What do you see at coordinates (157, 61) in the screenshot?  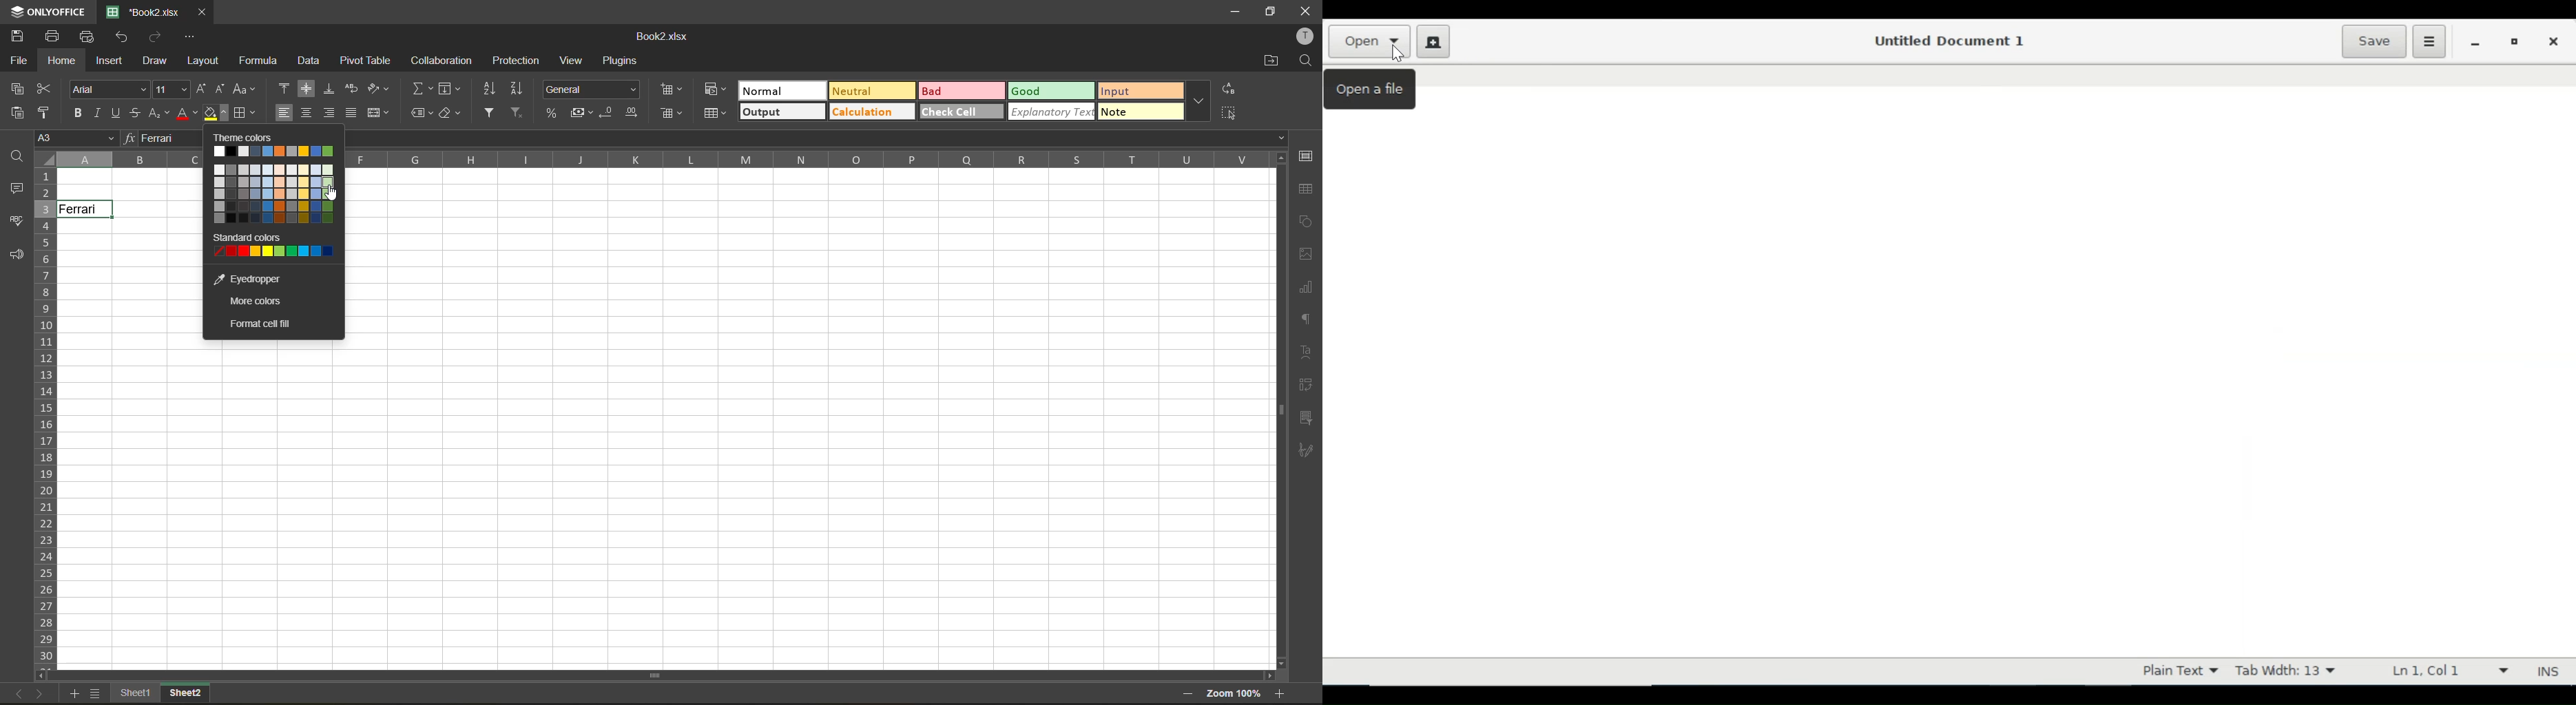 I see `draw` at bounding box center [157, 61].